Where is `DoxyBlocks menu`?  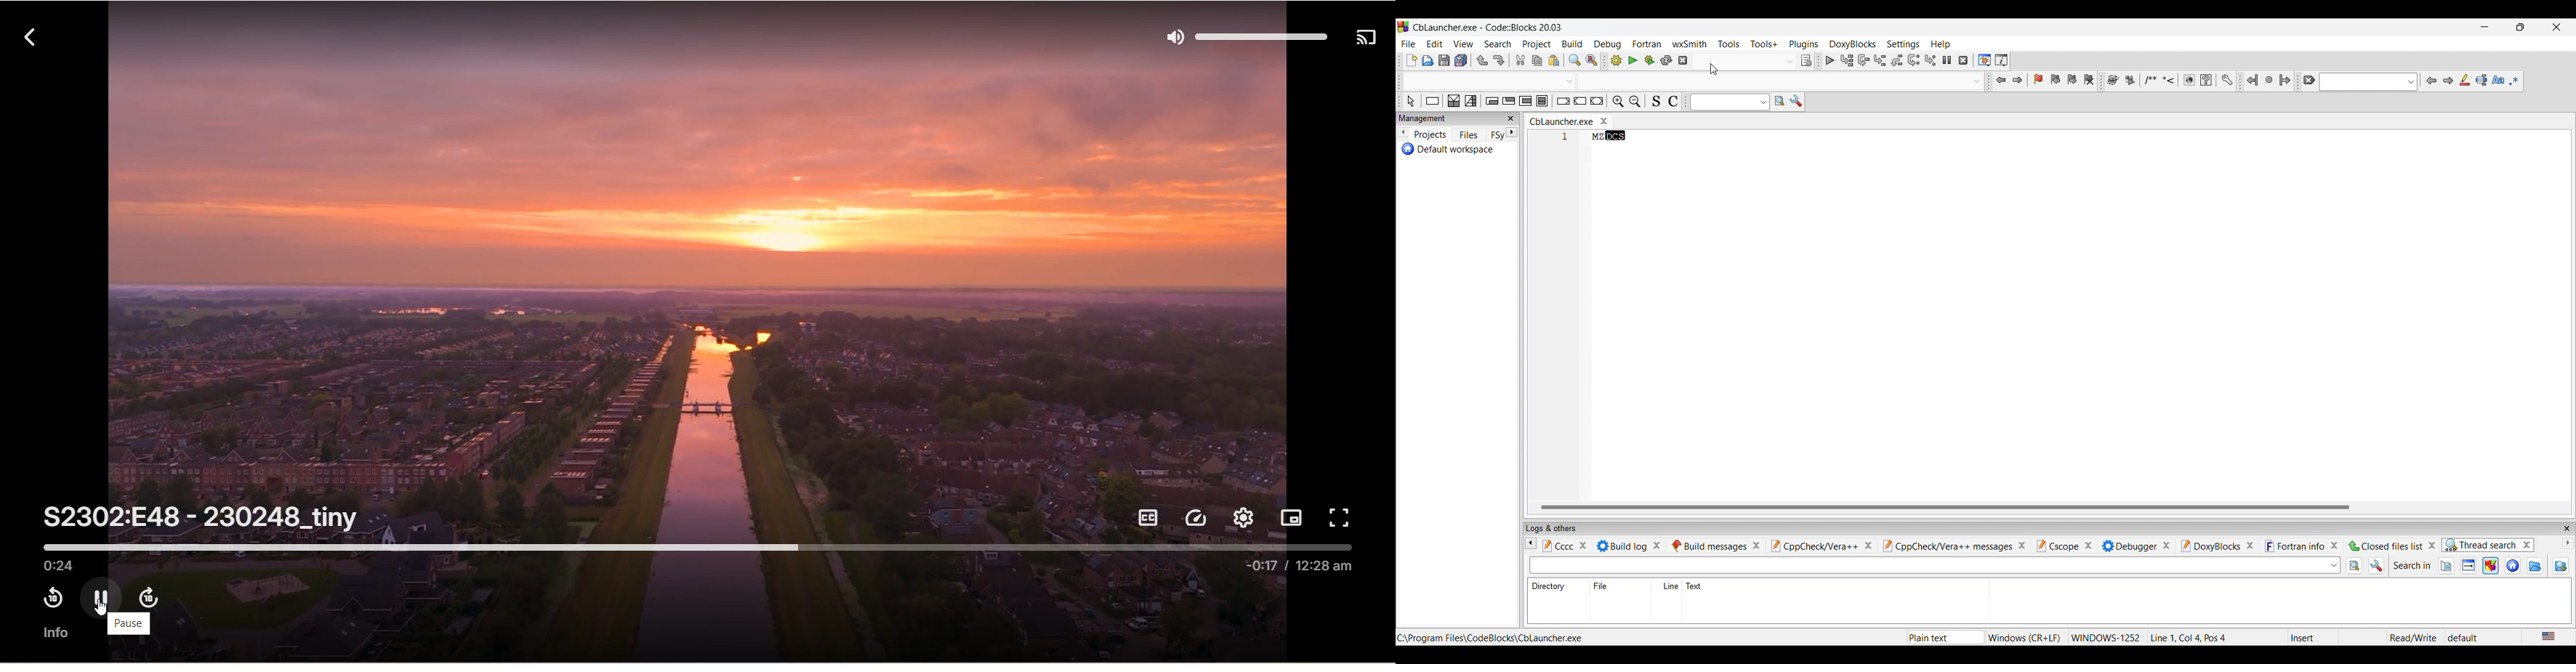 DoxyBlocks menu is located at coordinates (1853, 45).